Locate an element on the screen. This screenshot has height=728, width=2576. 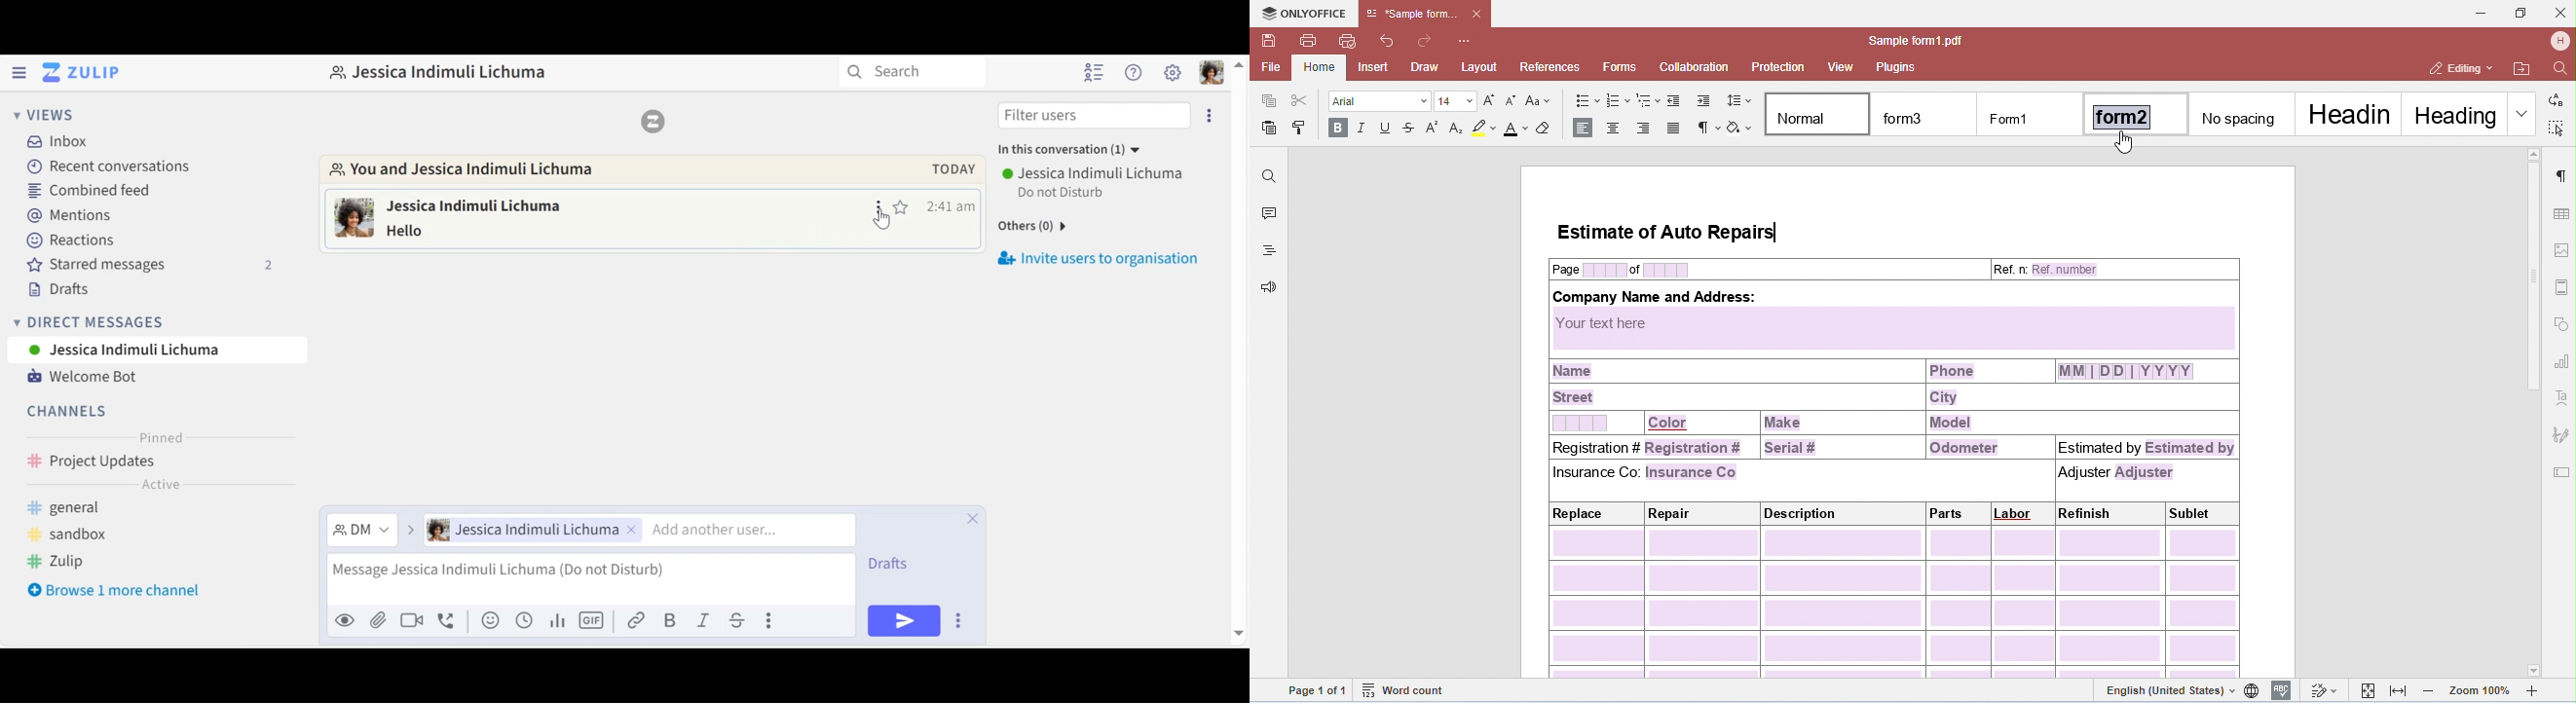
sandbox is located at coordinates (74, 535).